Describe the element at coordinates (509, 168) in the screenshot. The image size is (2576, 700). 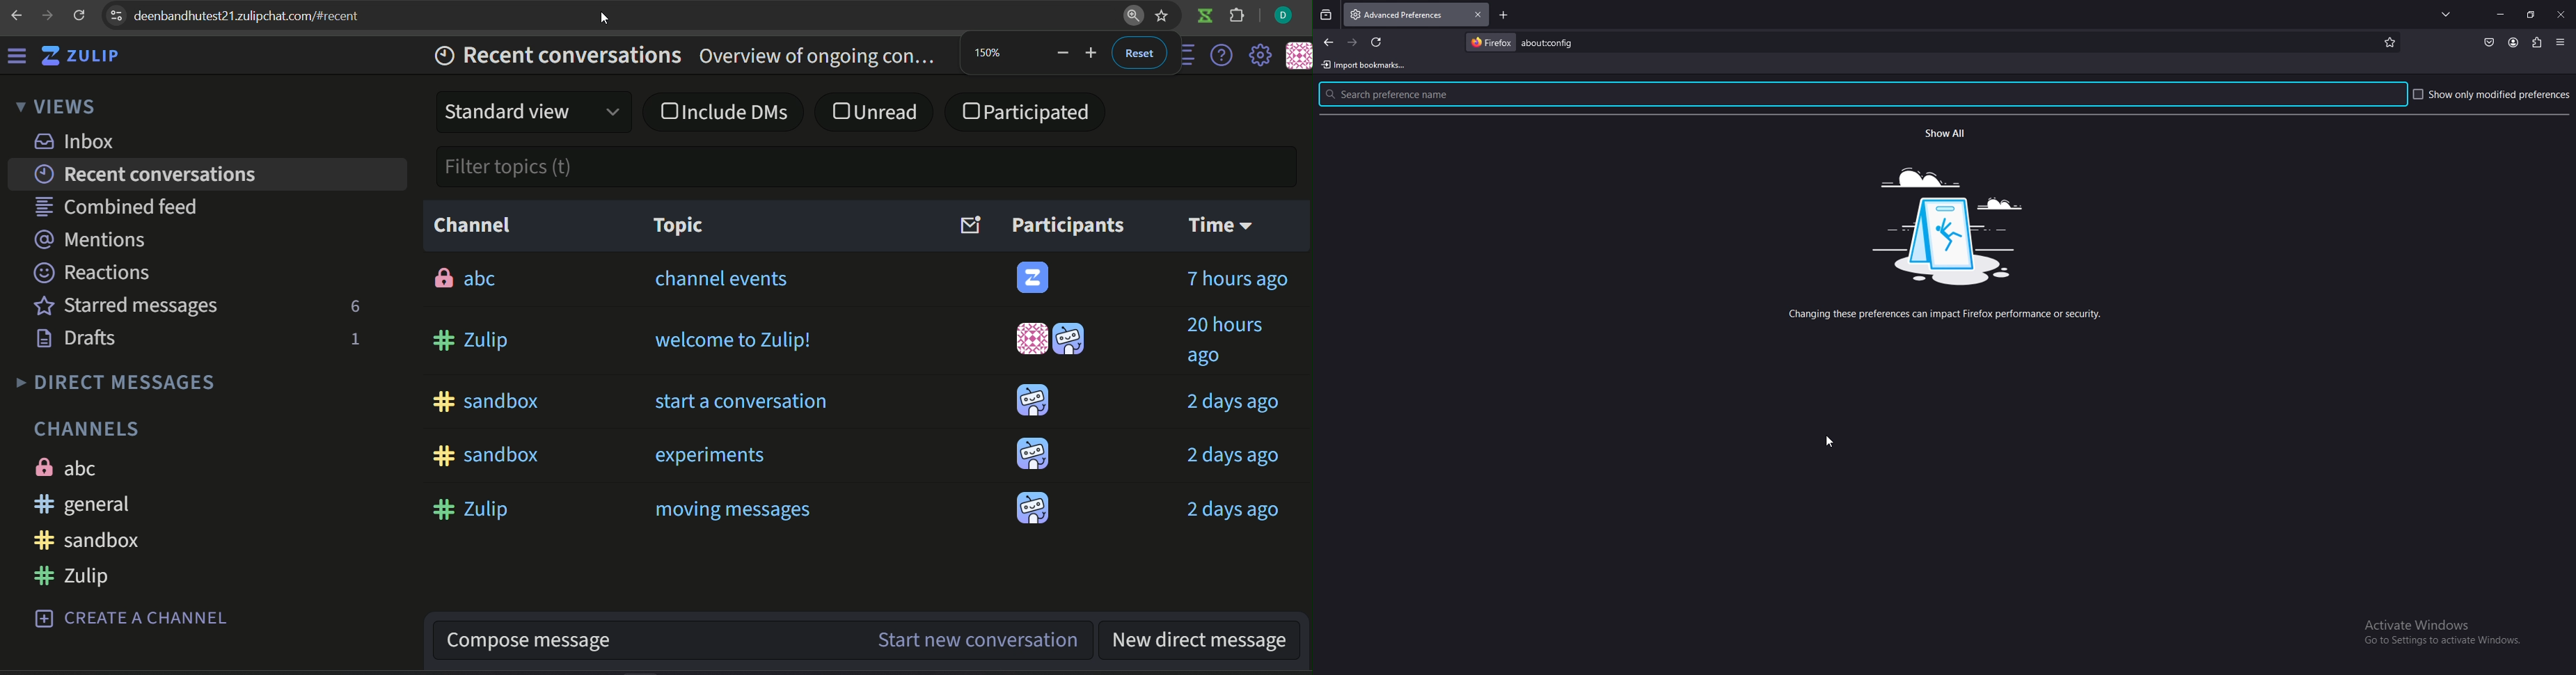
I see `filter` at that location.